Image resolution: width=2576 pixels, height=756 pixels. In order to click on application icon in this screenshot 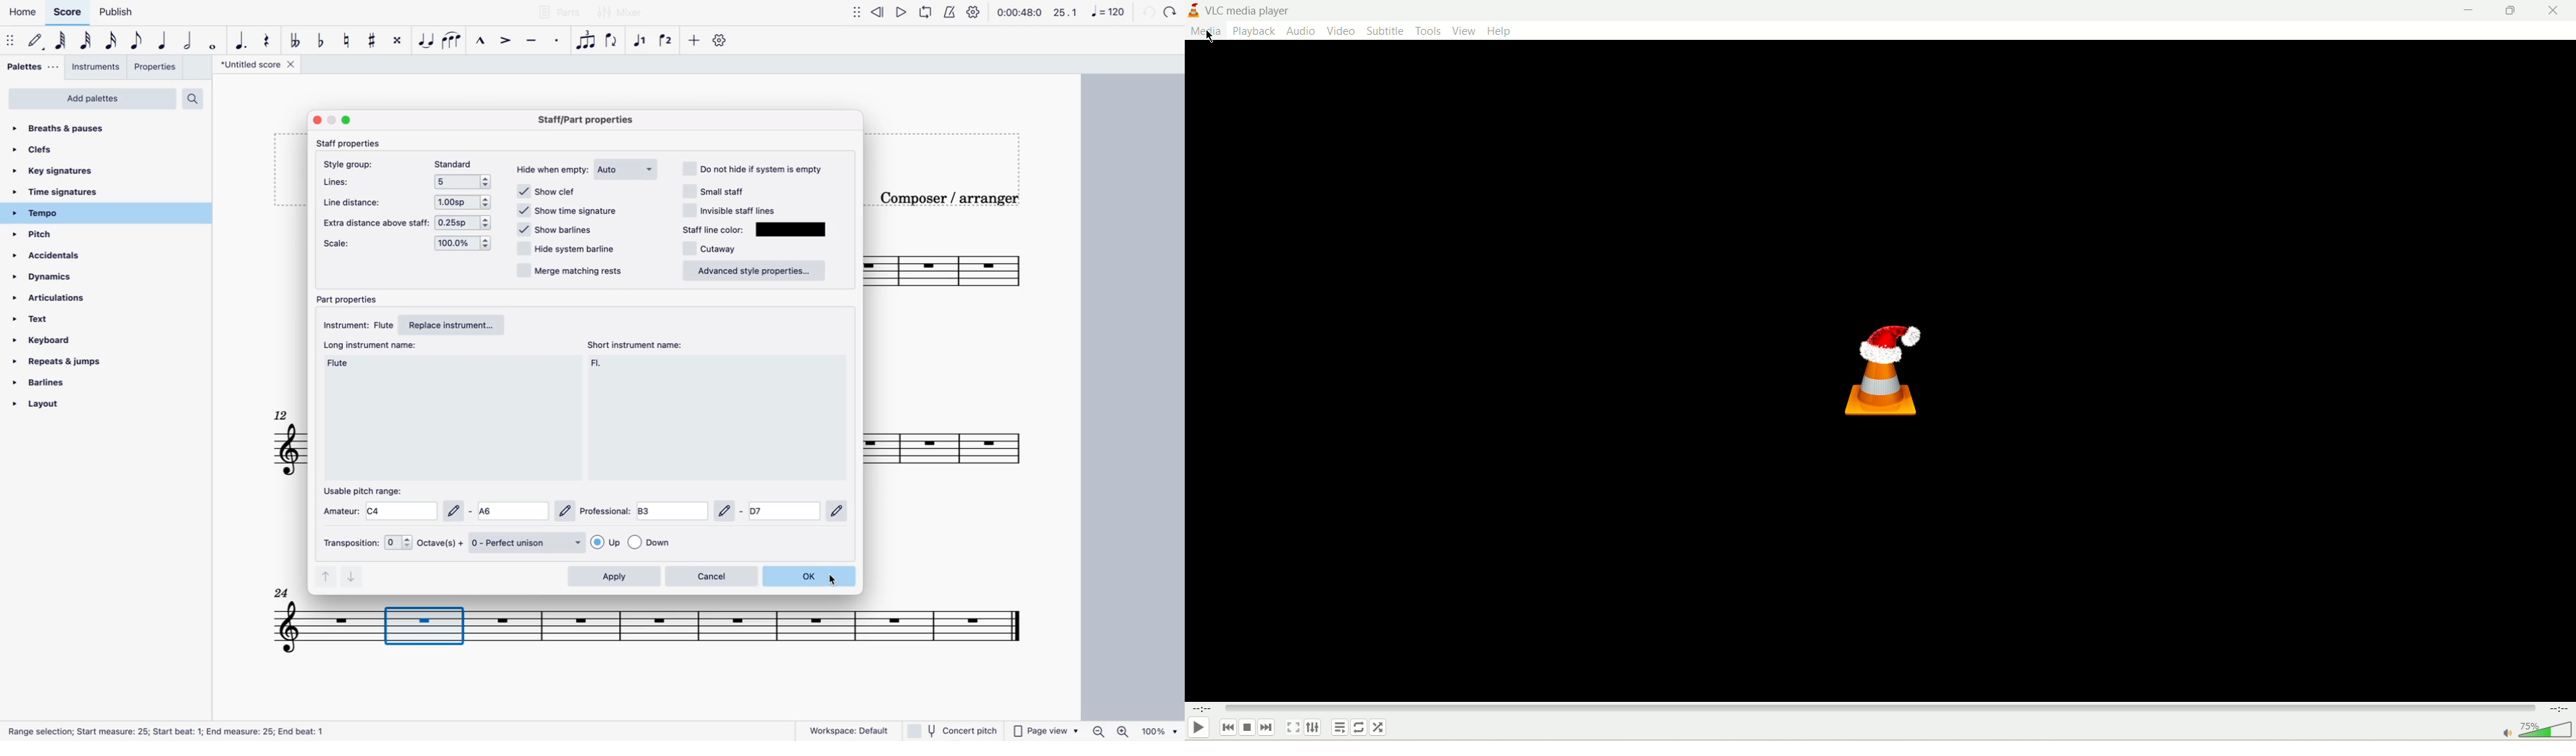, I will do `click(1890, 369)`.